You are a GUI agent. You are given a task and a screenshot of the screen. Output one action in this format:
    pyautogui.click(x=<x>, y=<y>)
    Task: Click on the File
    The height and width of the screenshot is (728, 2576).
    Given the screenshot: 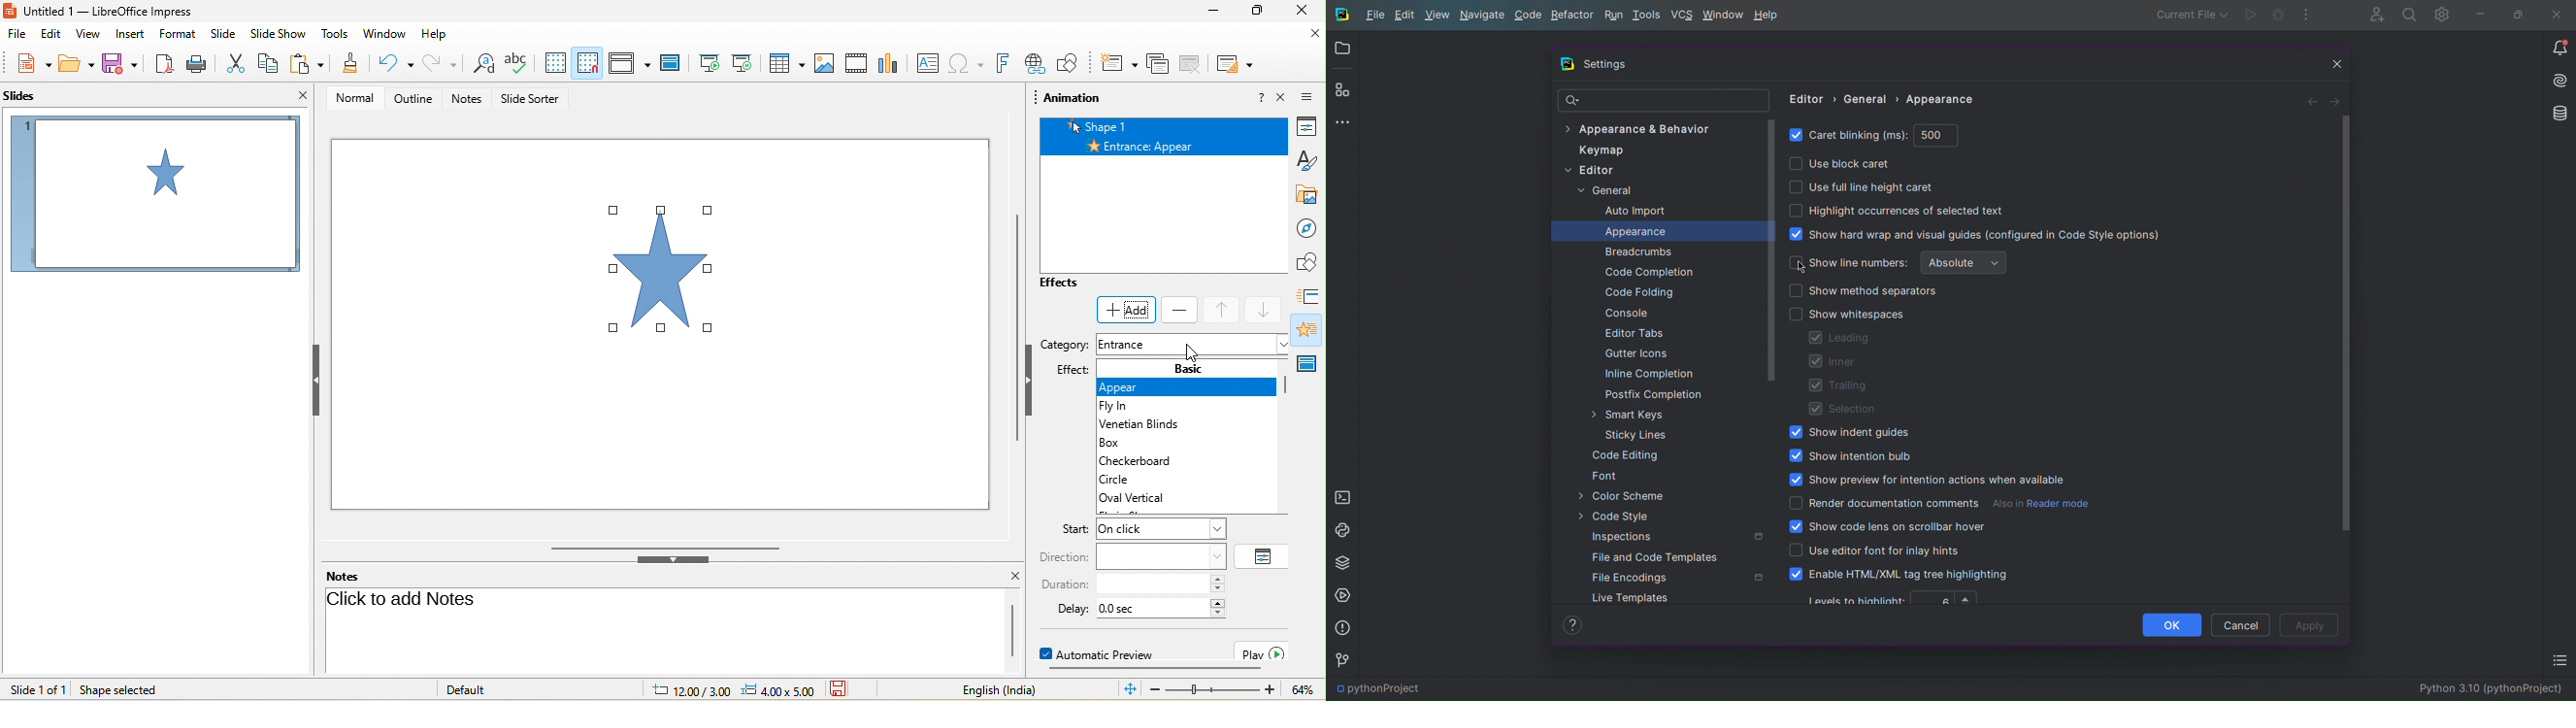 What is the action you would take?
    pyautogui.click(x=1374, y=16)
    